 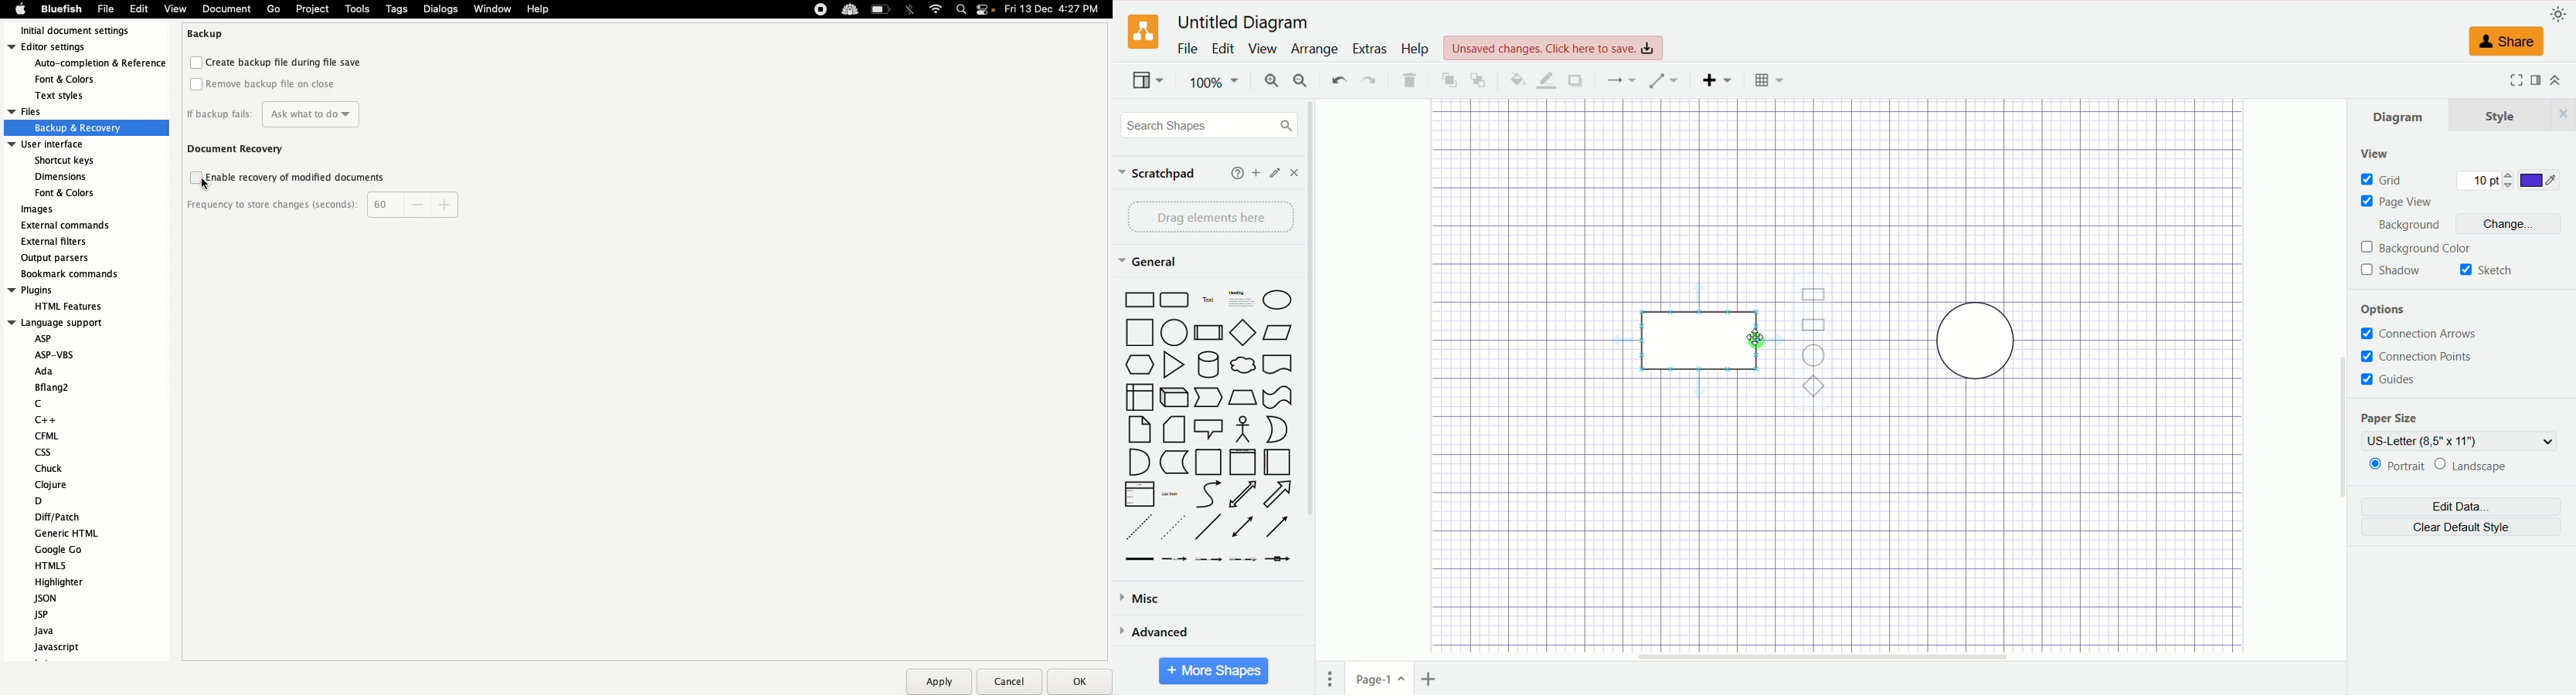 What do you see at coordinates (2513, 114) in the screenshot?
I see `style` at bounding box center [2513, 114].